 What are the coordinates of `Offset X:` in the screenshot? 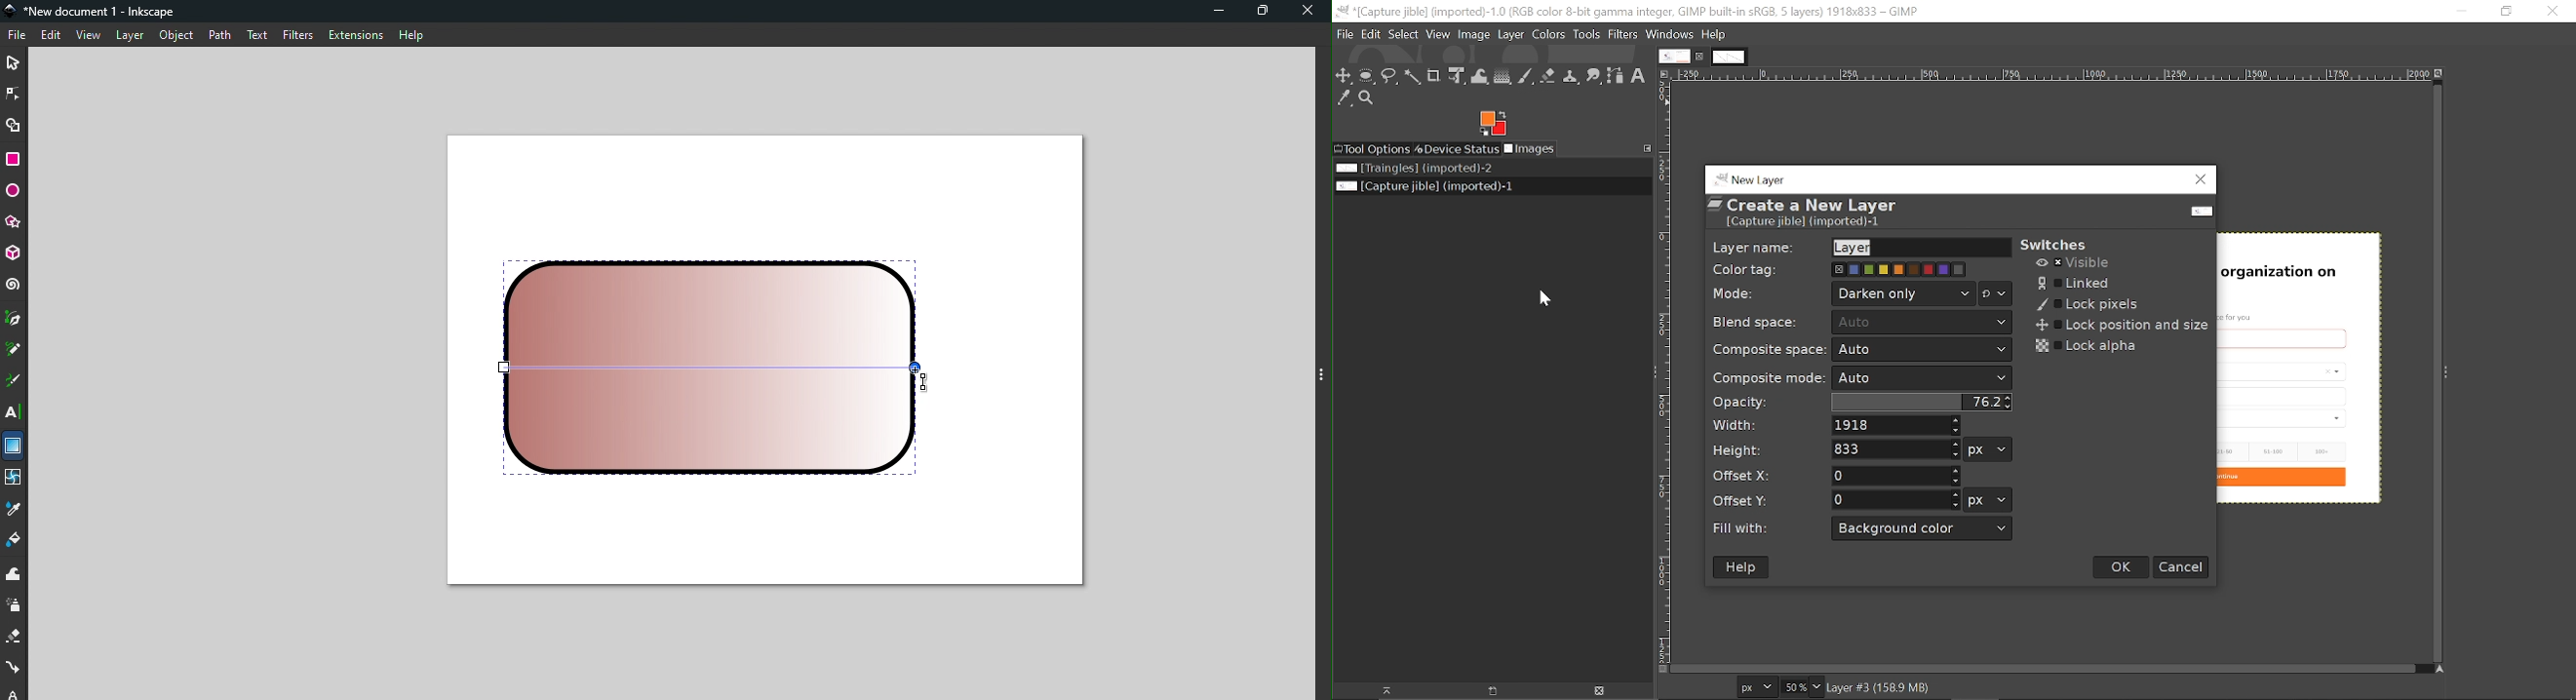 It's located at (1751, 477).